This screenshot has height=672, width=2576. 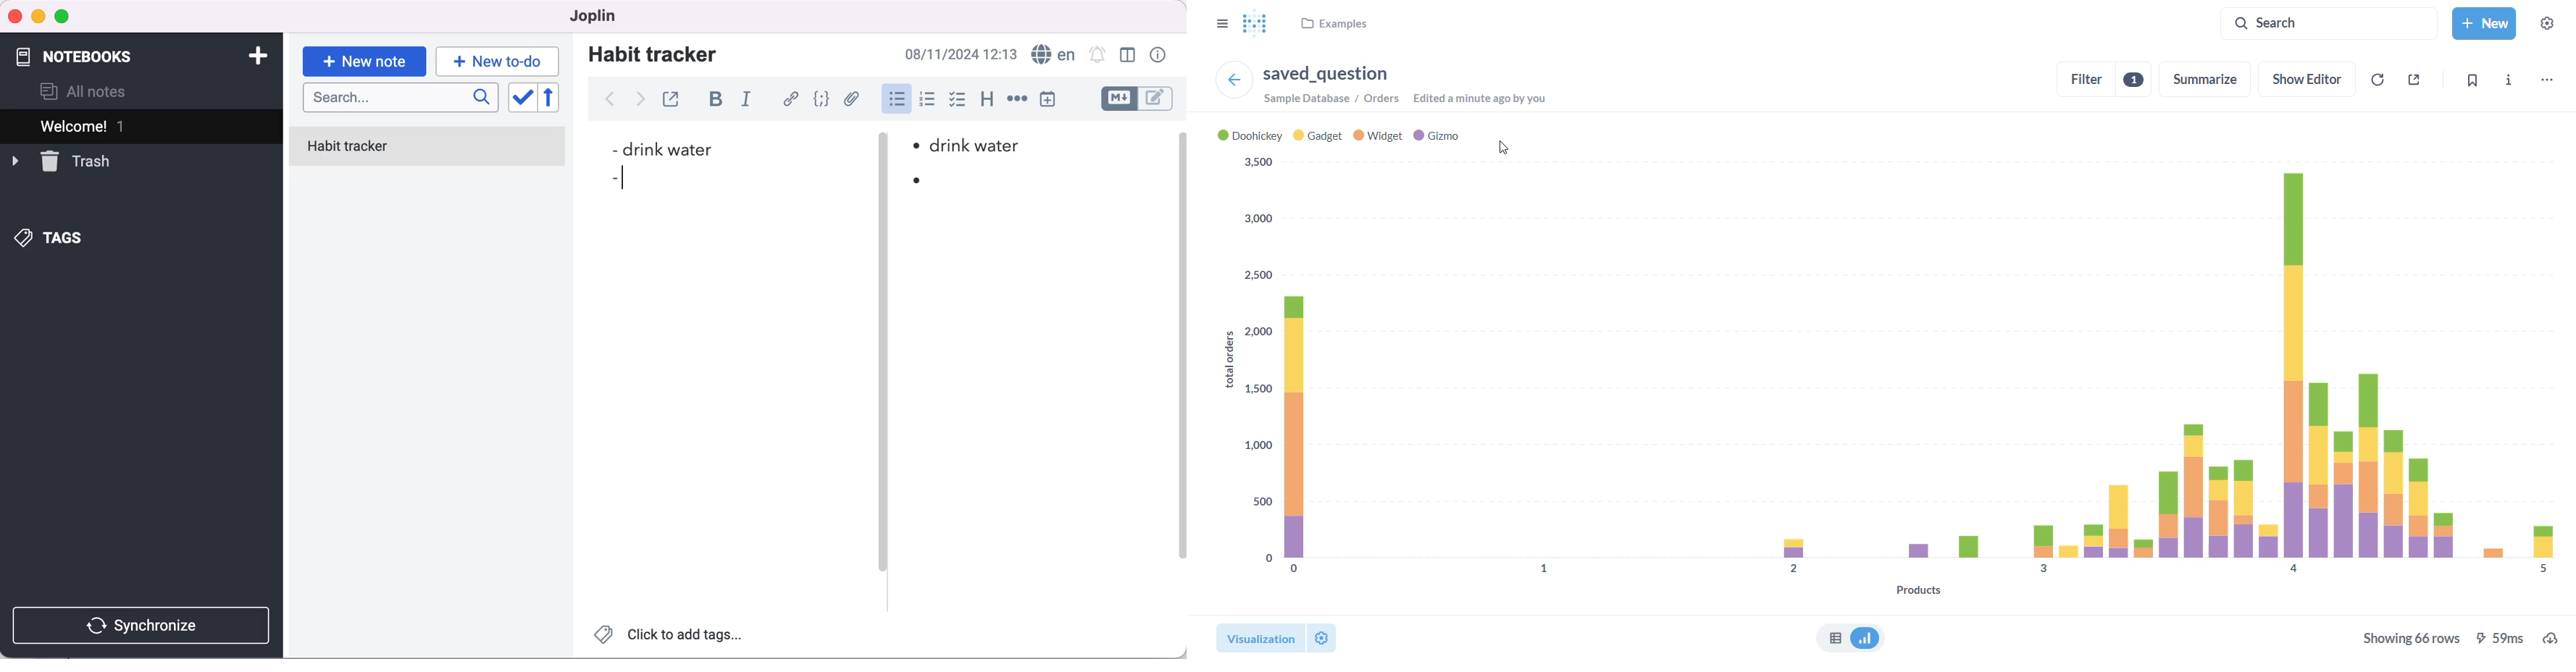 What do you see at coordinates (144, 625) in the screenshot?
I see `synchronize` at bounding box center [144, 625].